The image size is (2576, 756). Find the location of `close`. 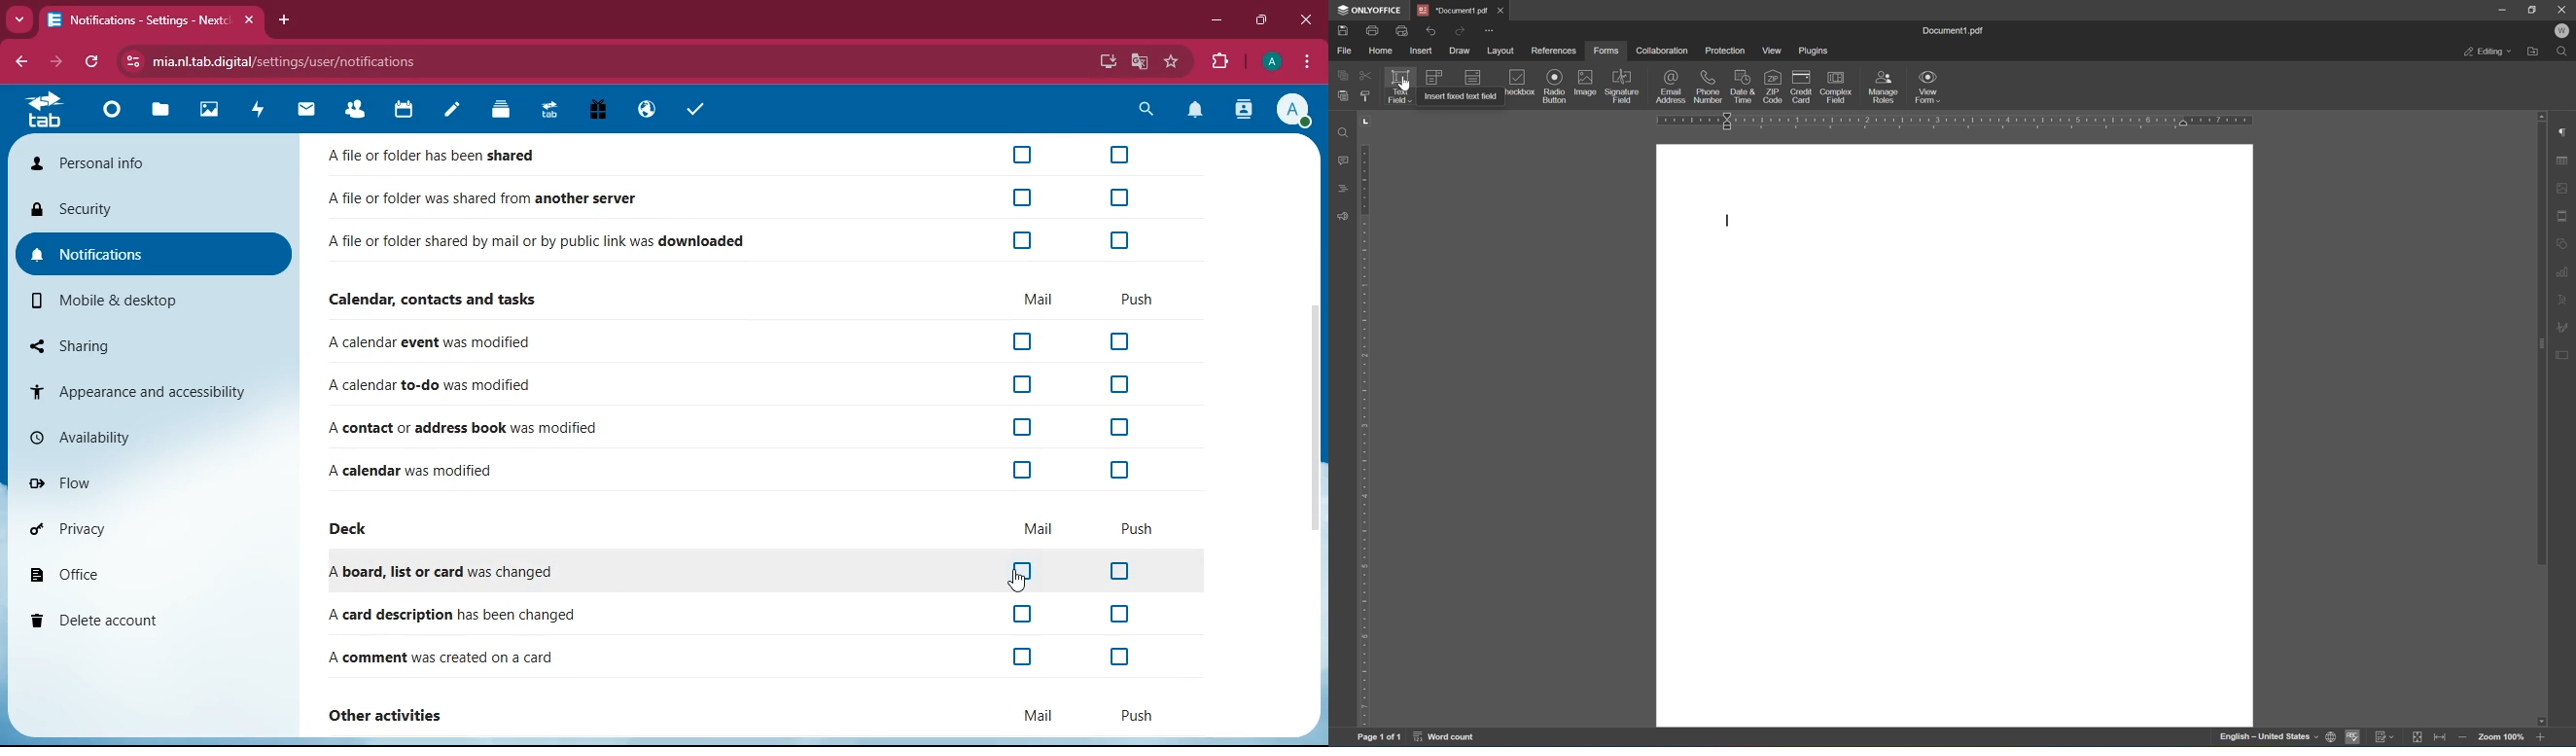

close is located at coordinates (1305, 19).